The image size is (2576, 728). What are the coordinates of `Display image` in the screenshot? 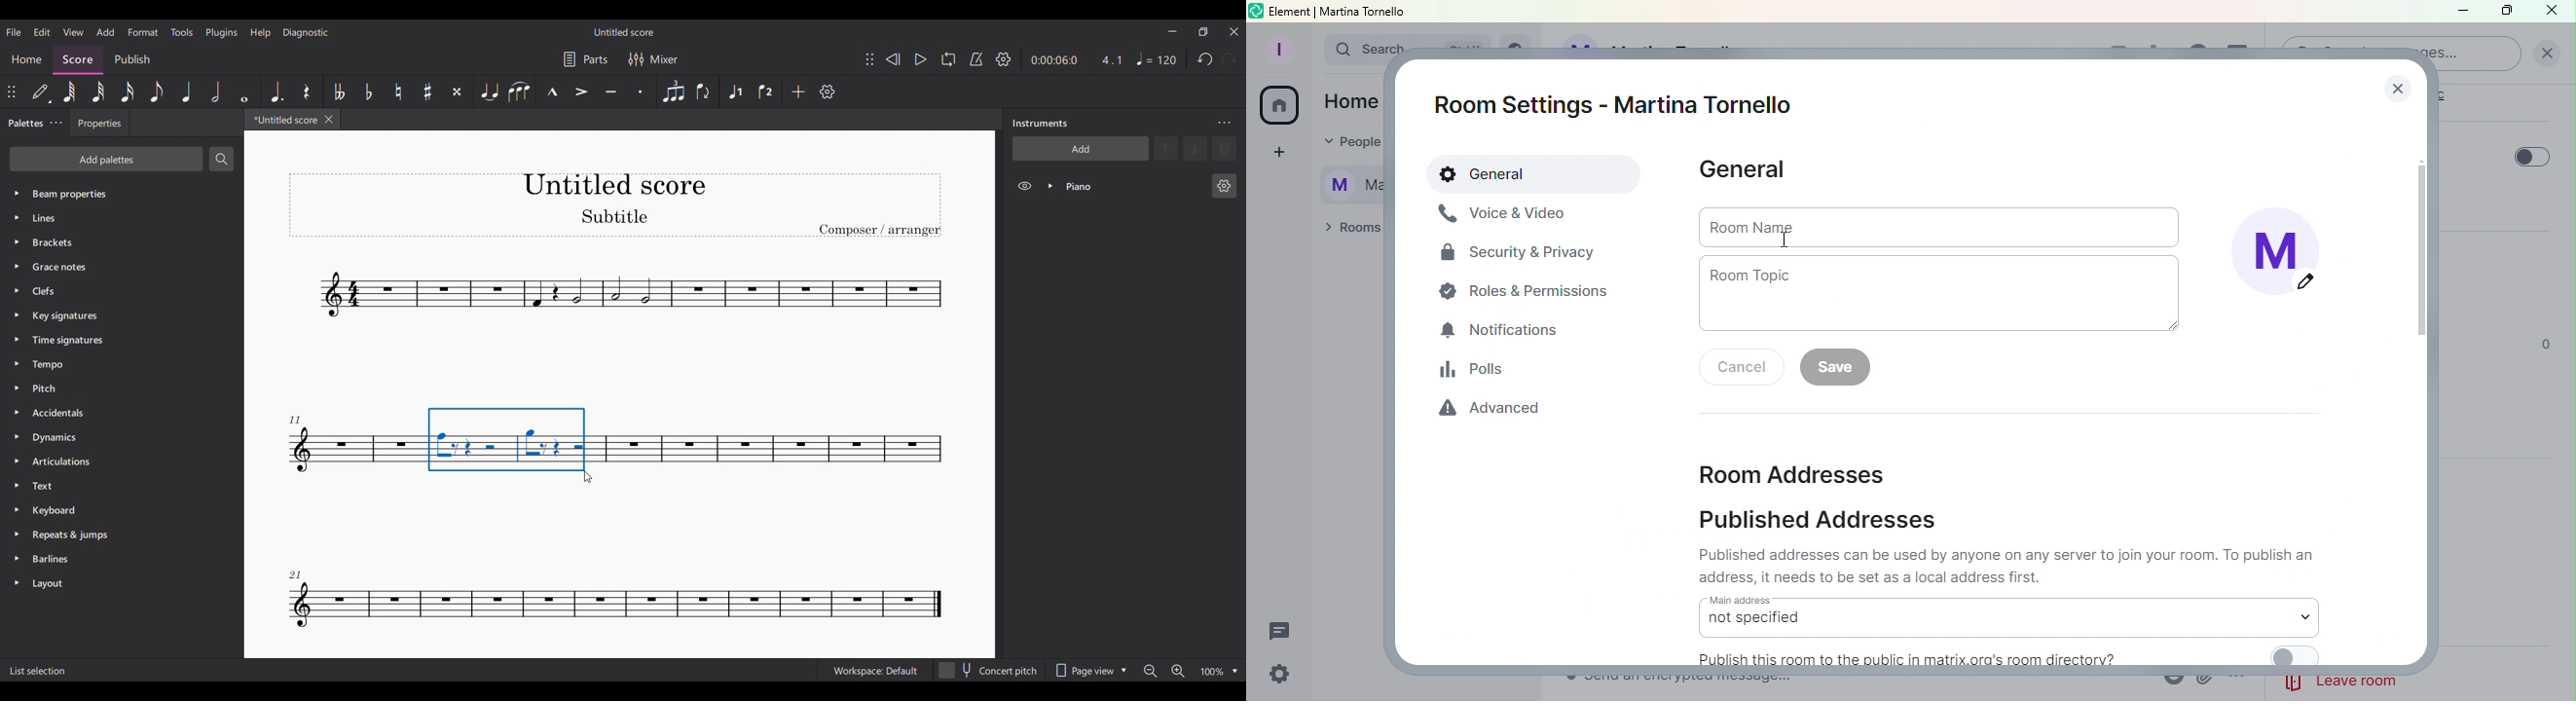 It's located at (2285, 257).